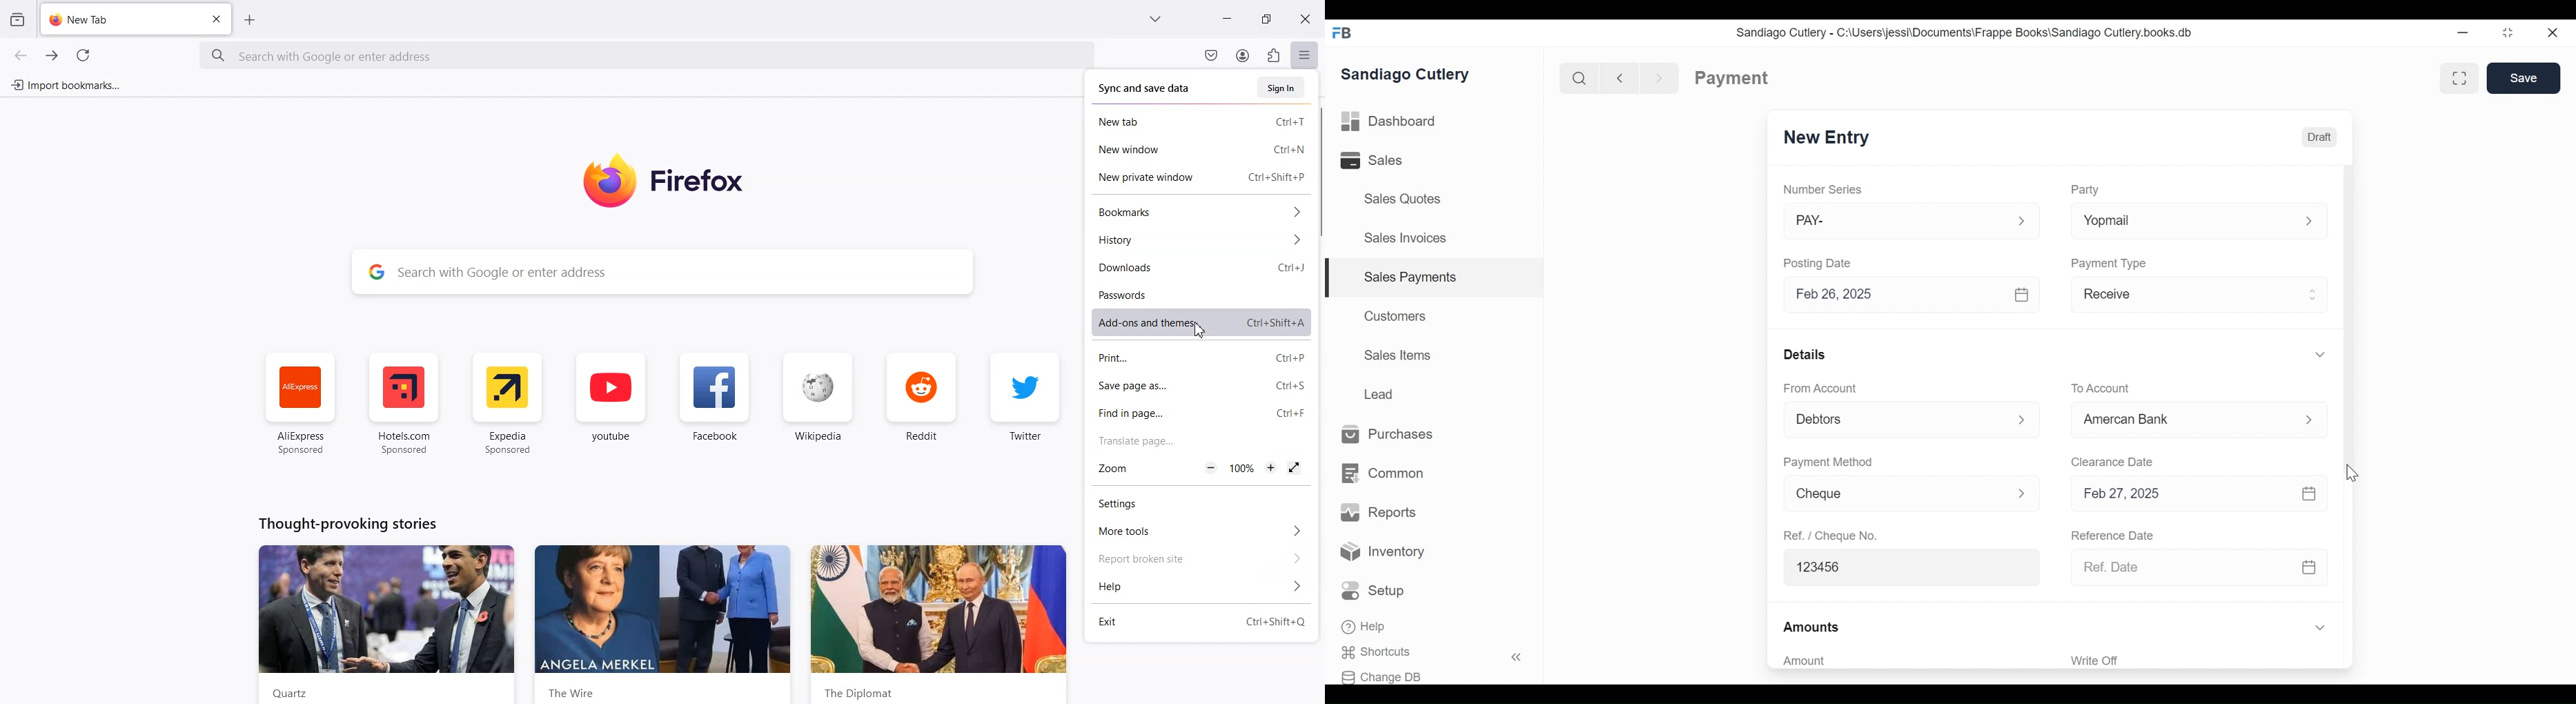 This screenshot has height=728, width=2576. Describe the element at coordinates (2508, 34) in the screenshot. I see `Restore` at that location.